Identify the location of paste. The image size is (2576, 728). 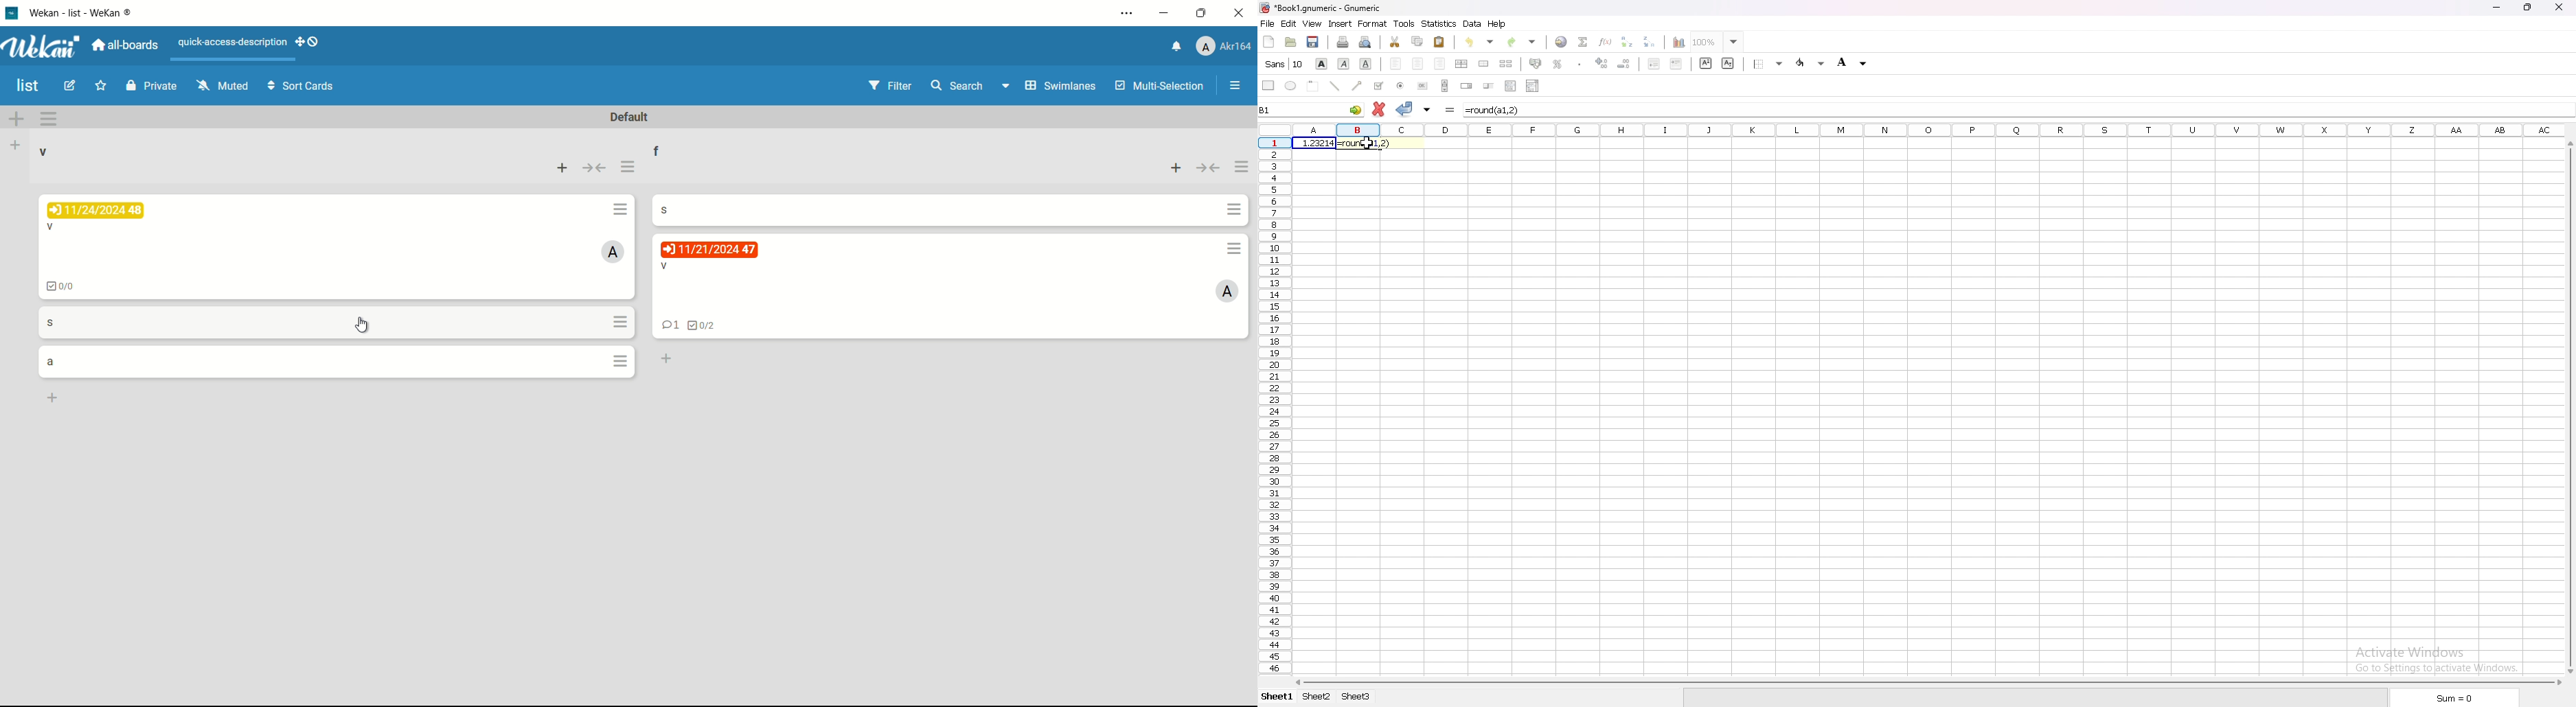
(1440, 42).